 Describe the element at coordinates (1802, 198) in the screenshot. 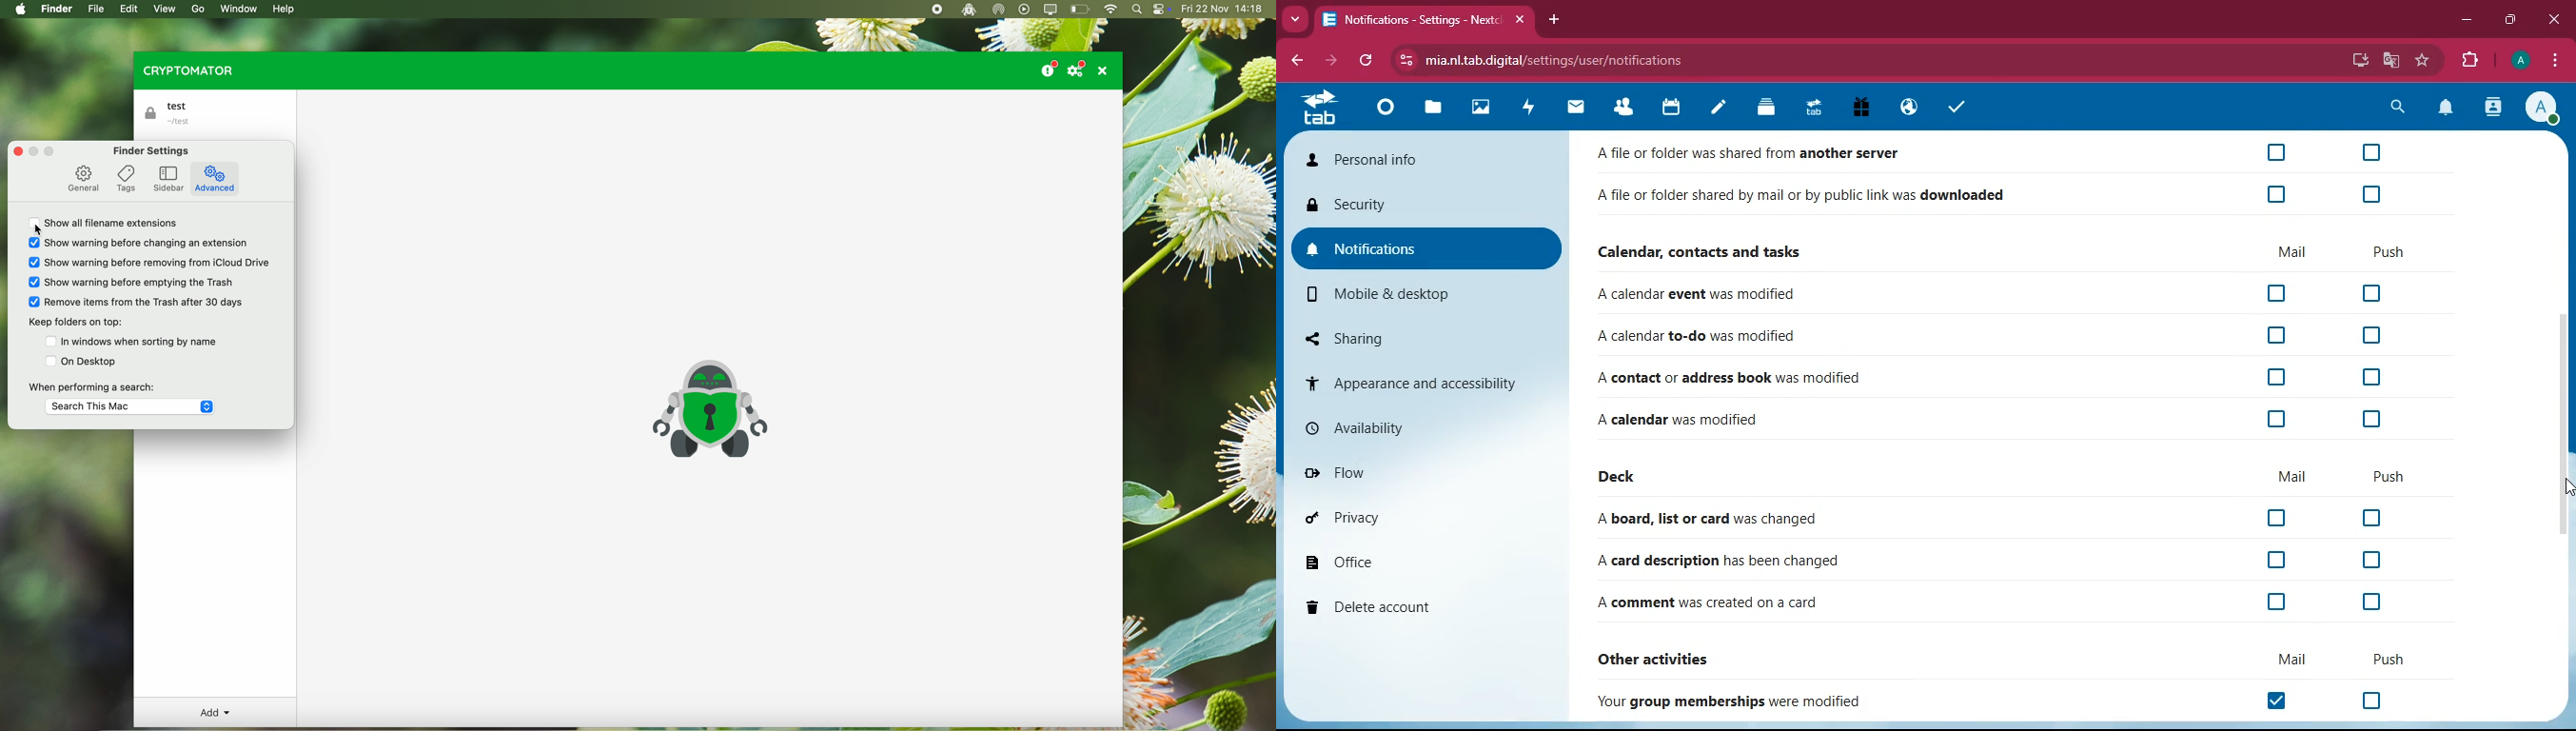

I see `A file or folder shared by mail or by public link was downloaded` at that location.